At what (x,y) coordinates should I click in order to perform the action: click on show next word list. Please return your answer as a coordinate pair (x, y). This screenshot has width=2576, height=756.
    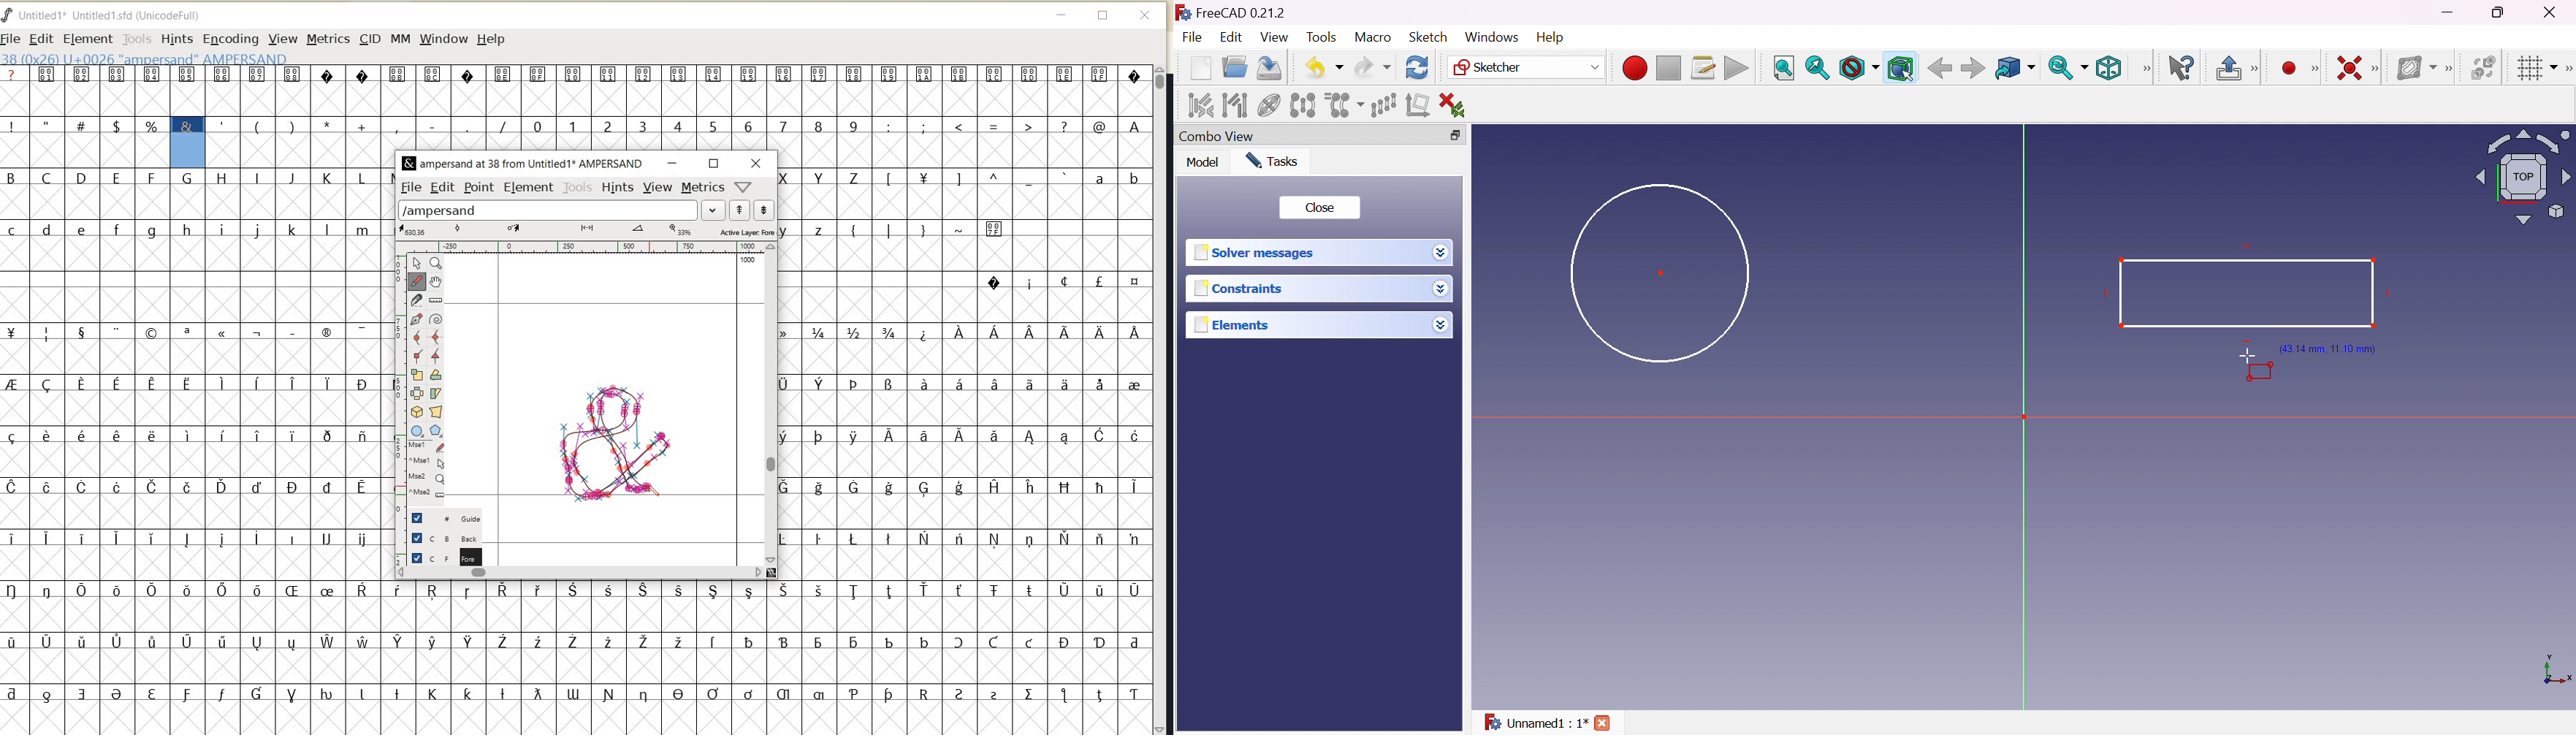
    Looking at the image, I should click on (764, 210).